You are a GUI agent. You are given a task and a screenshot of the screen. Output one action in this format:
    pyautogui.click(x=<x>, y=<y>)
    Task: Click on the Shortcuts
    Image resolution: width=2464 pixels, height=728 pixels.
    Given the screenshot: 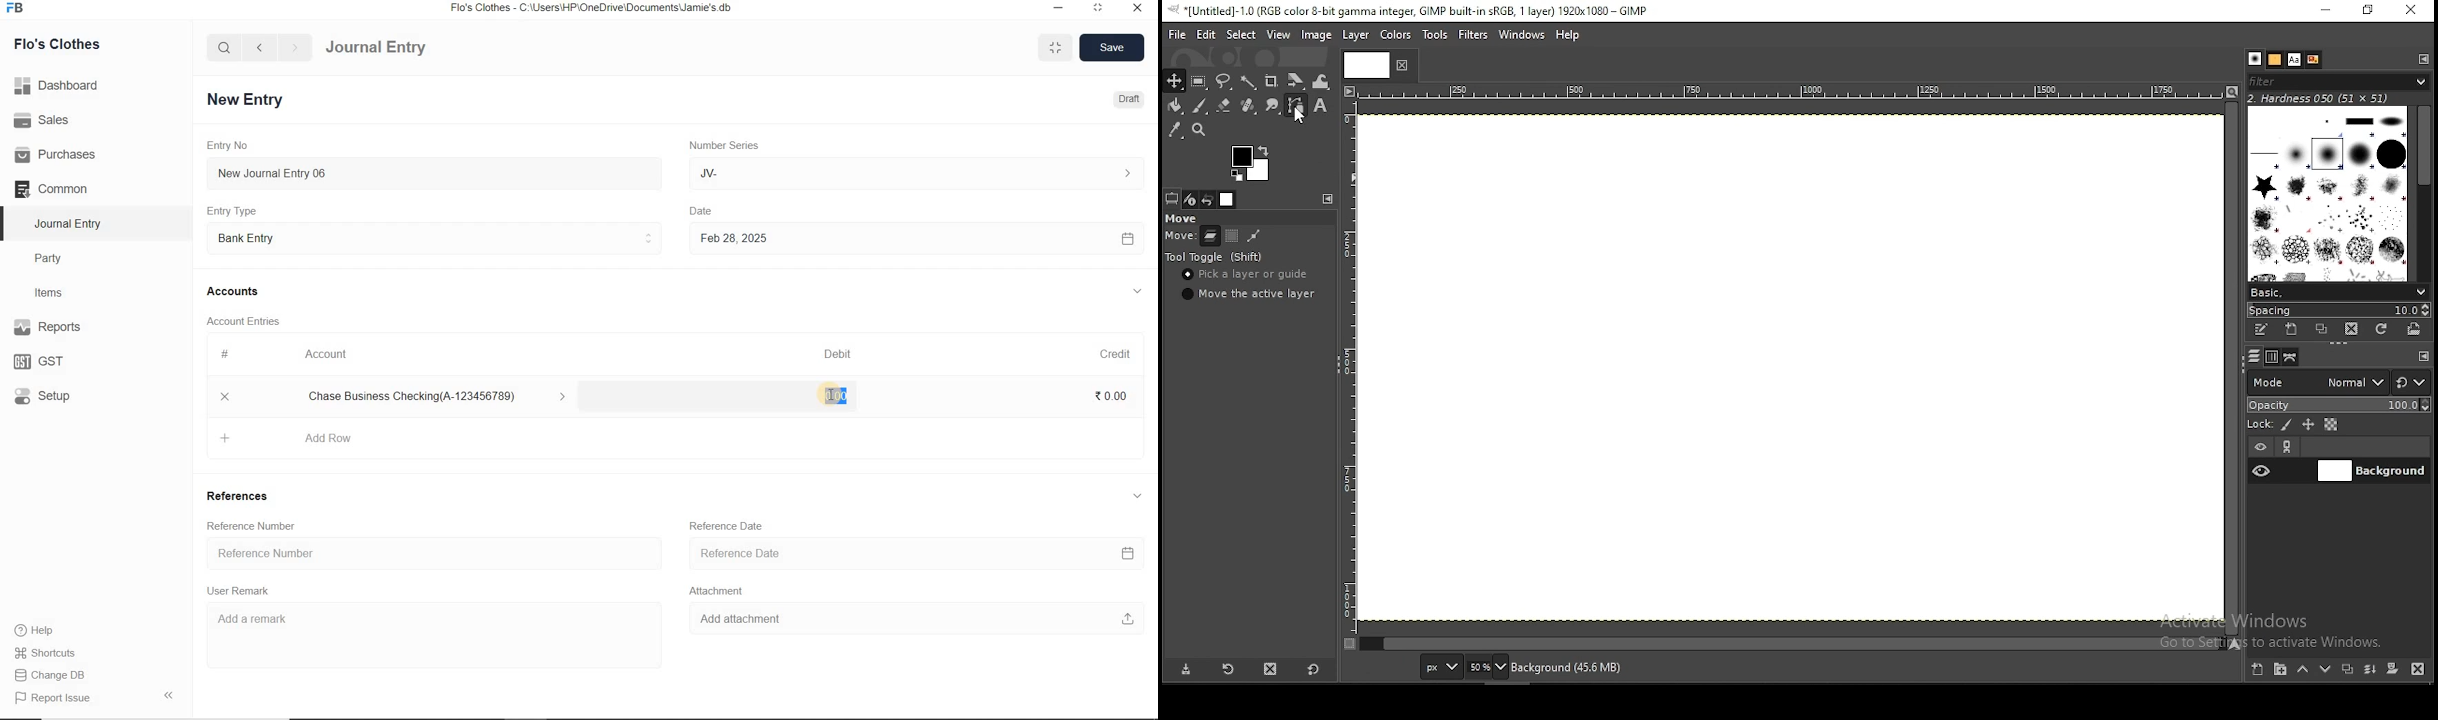 What is the action you would take?
    pyautogui.click(x=46, y=650)
    